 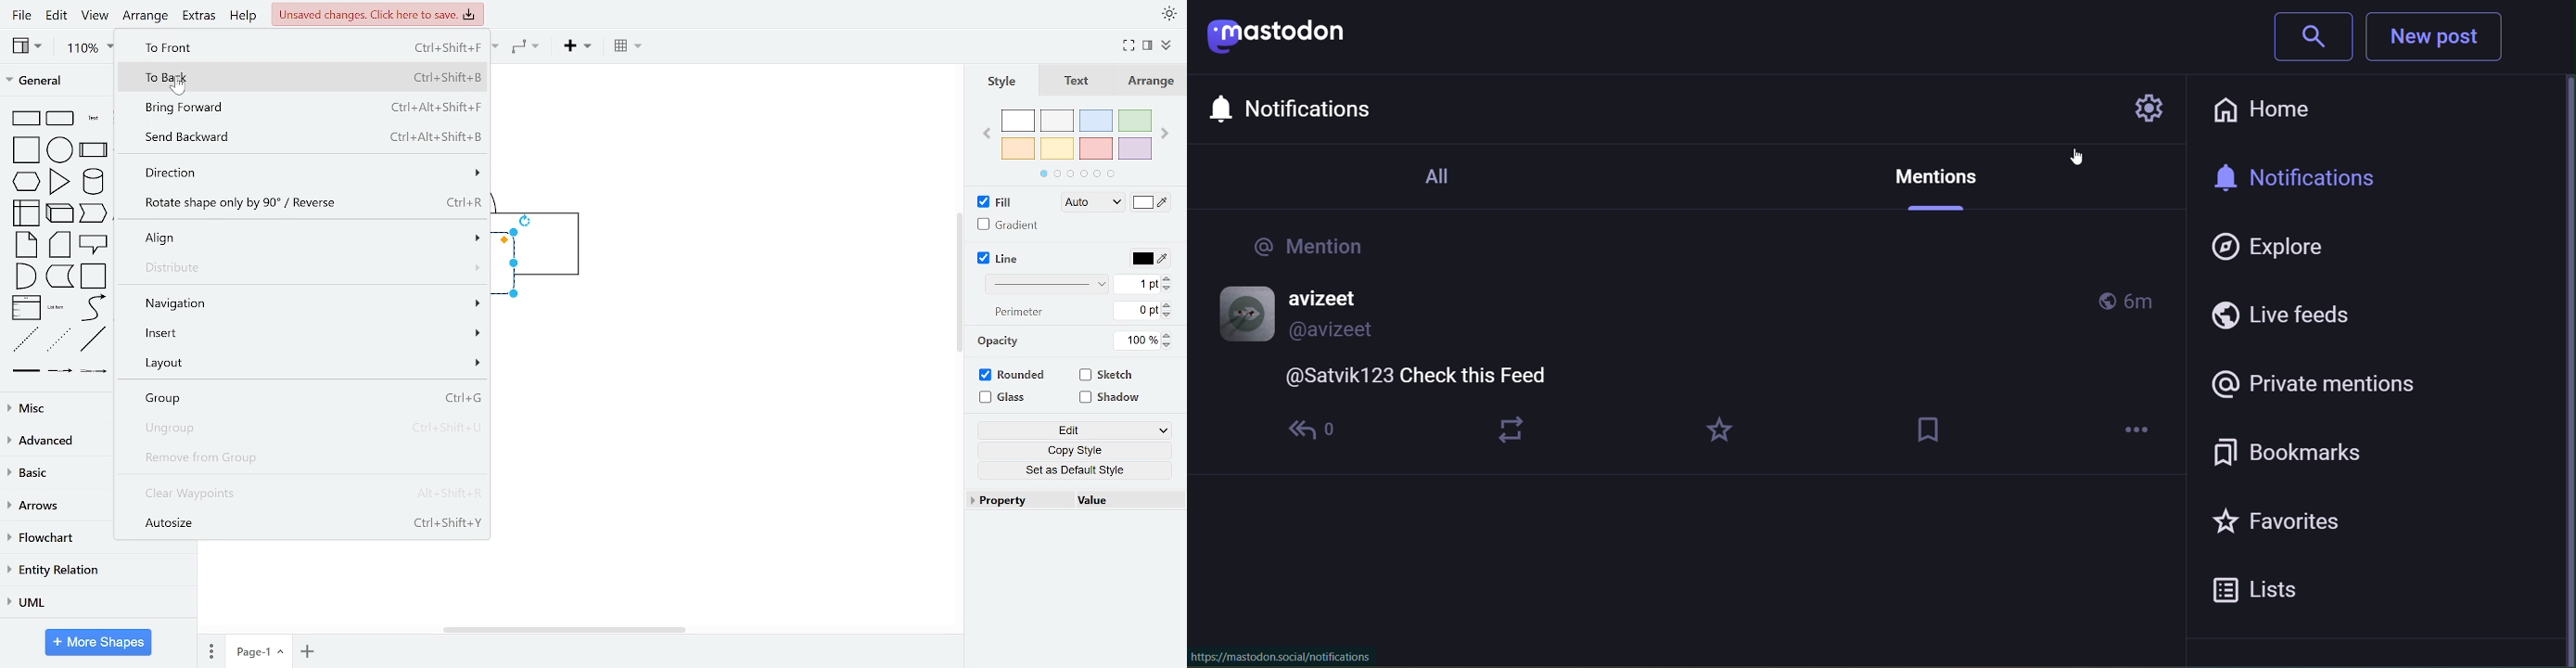 What do you see at coordinates (1167, 335) in the screenshot?
I see `increase opacity` at bounding box center [1167, 335].